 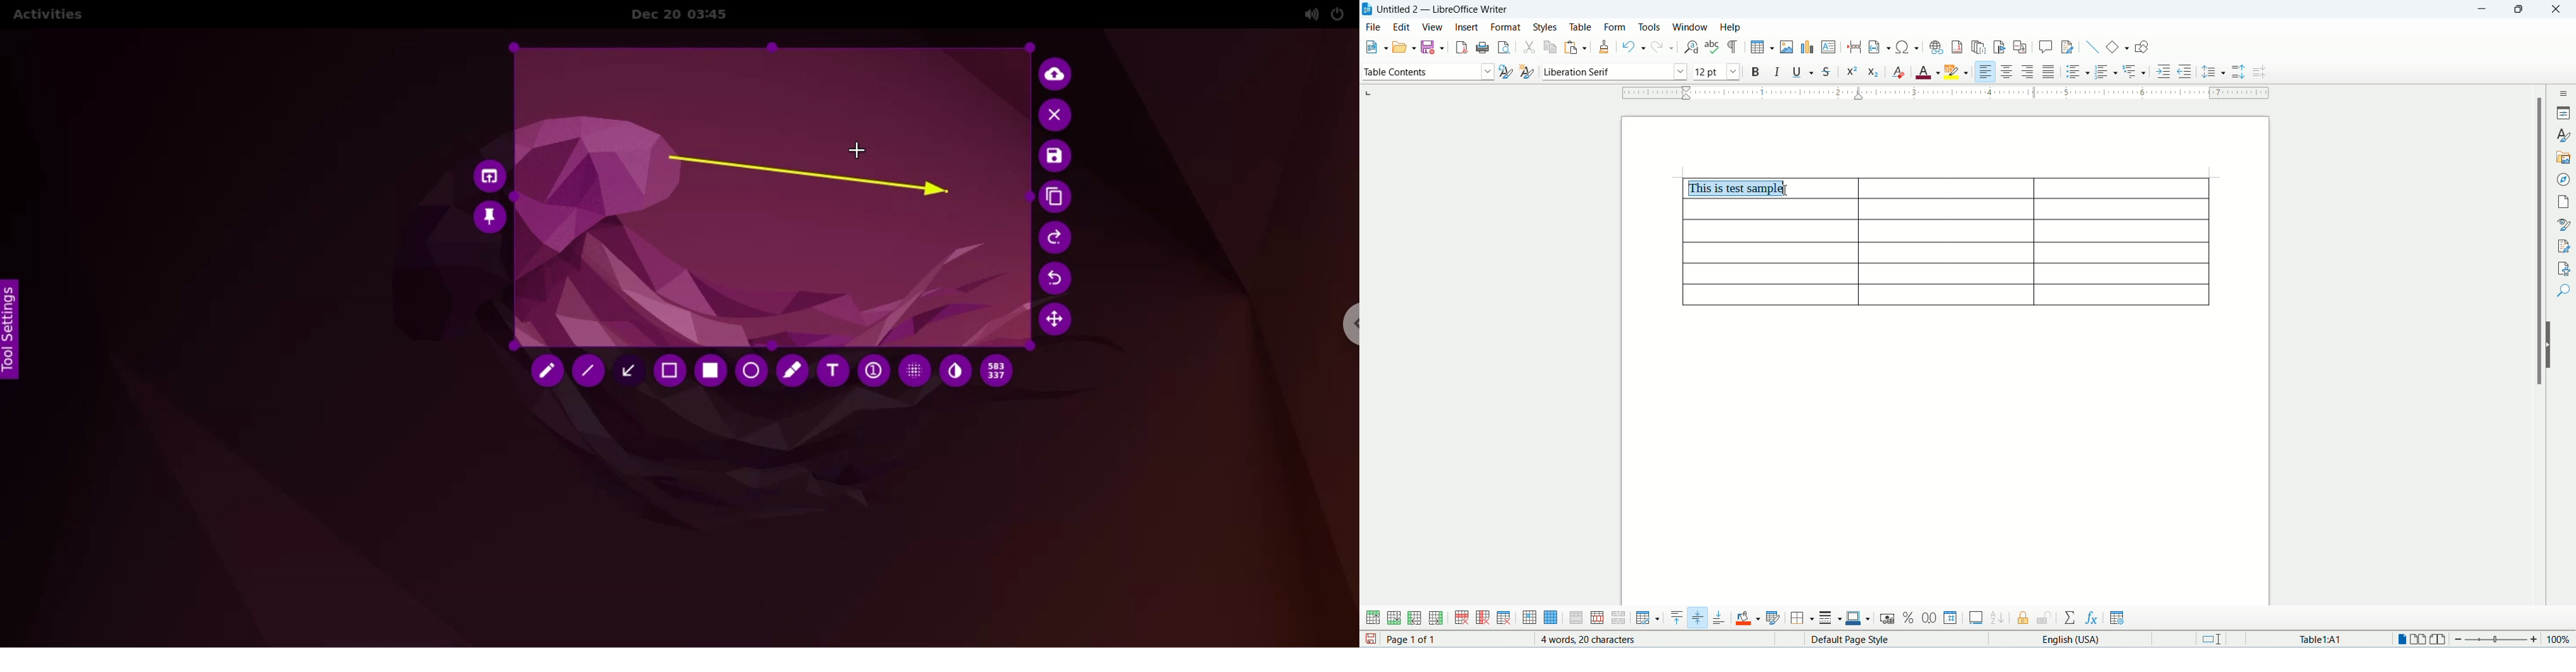 I want to click on scroll bar, so click(x=2536, y=356).